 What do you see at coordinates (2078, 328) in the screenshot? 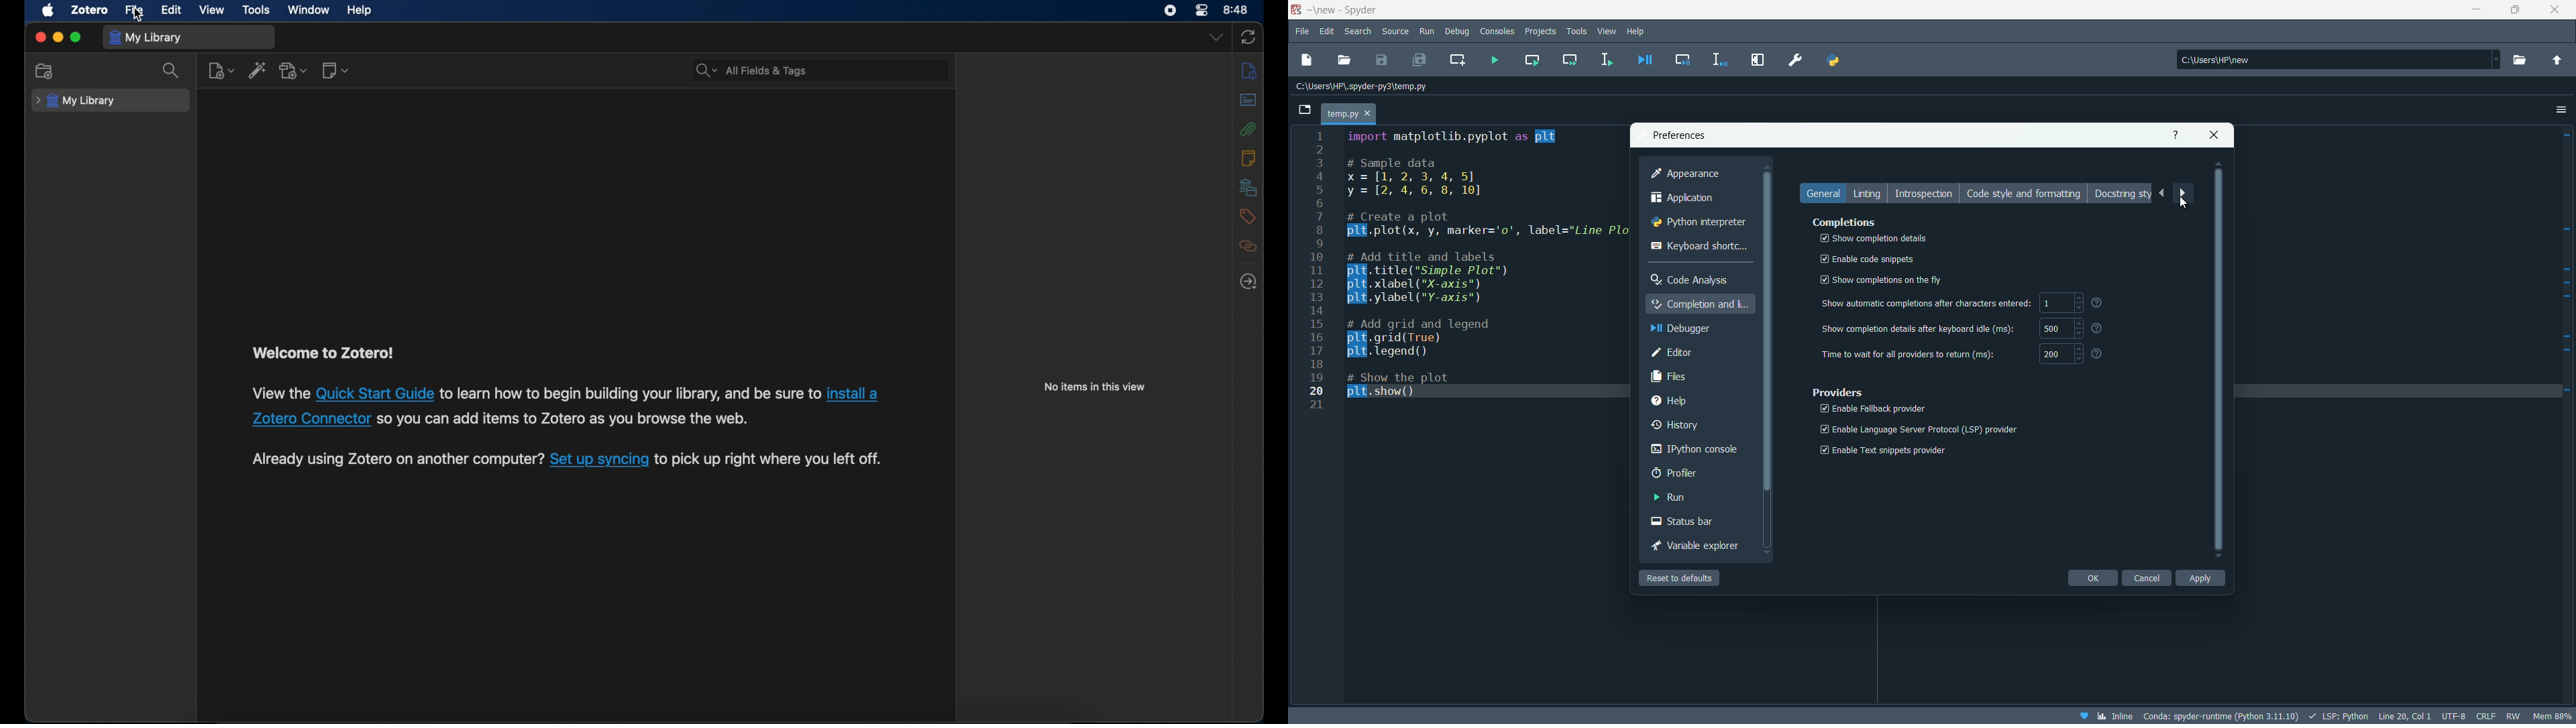
I see `increment and decremnt button` at bounding box center [2078, 328].